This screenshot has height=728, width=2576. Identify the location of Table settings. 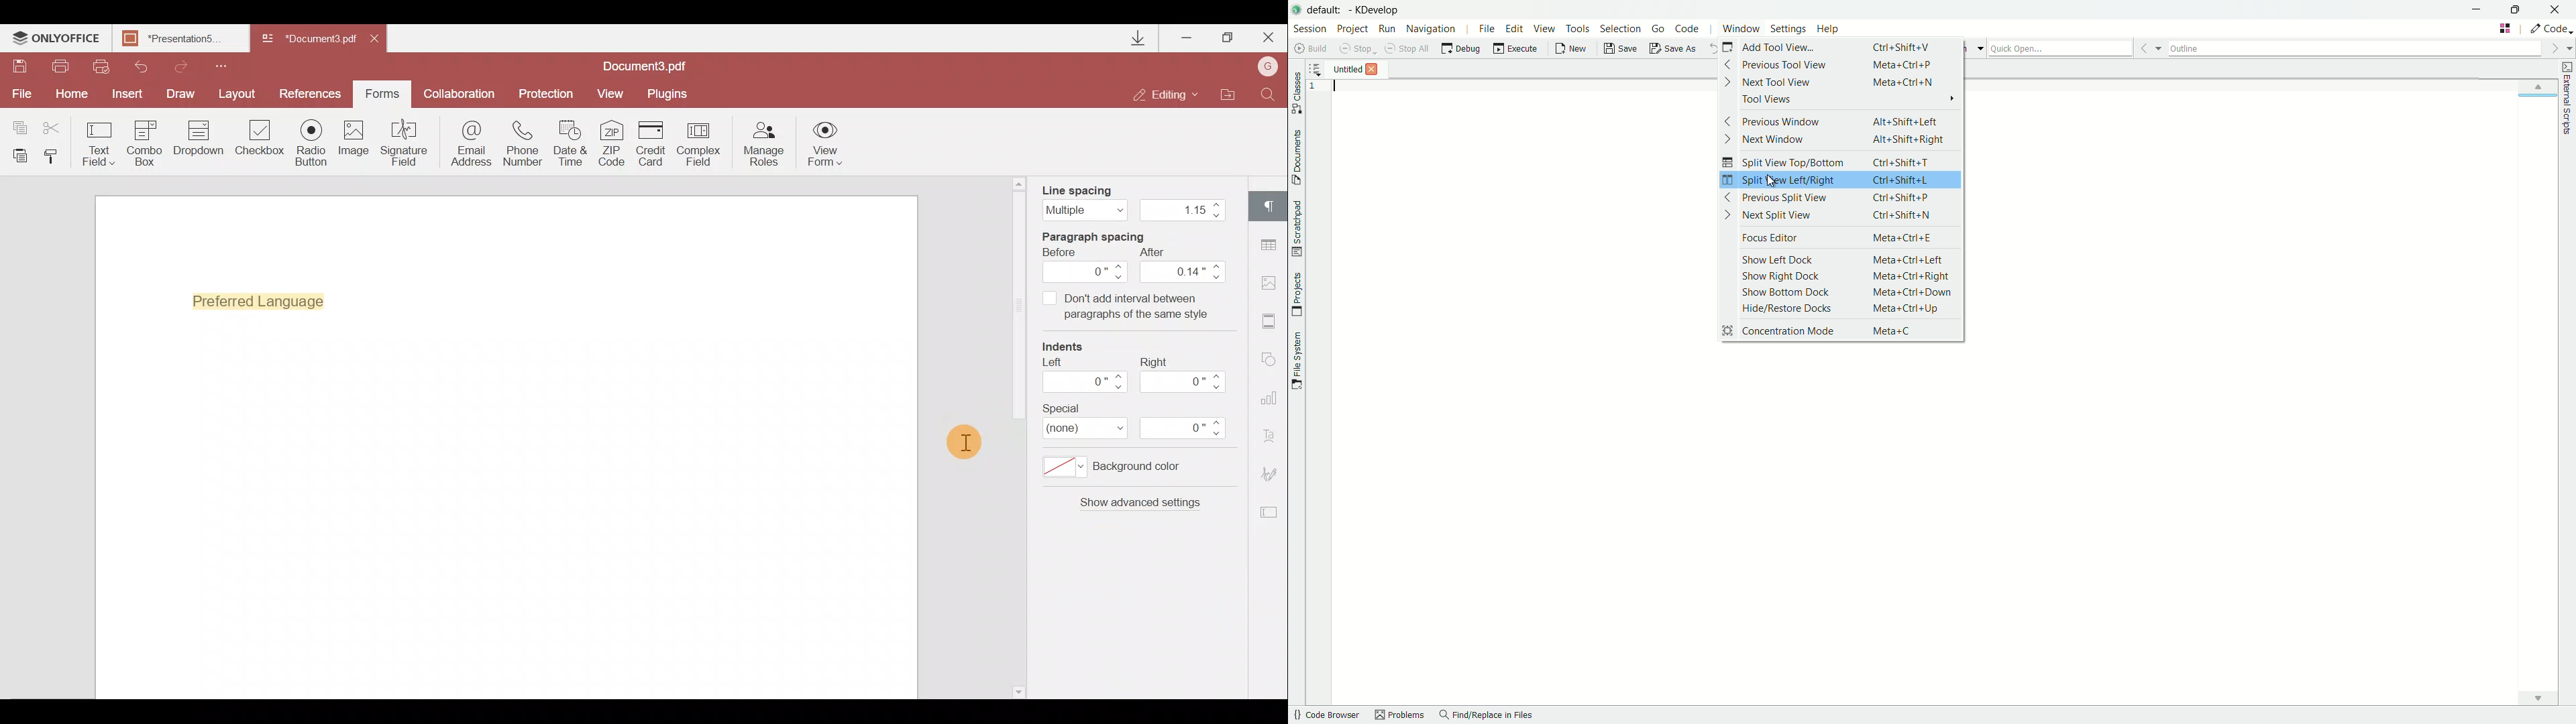
(1271, 245).